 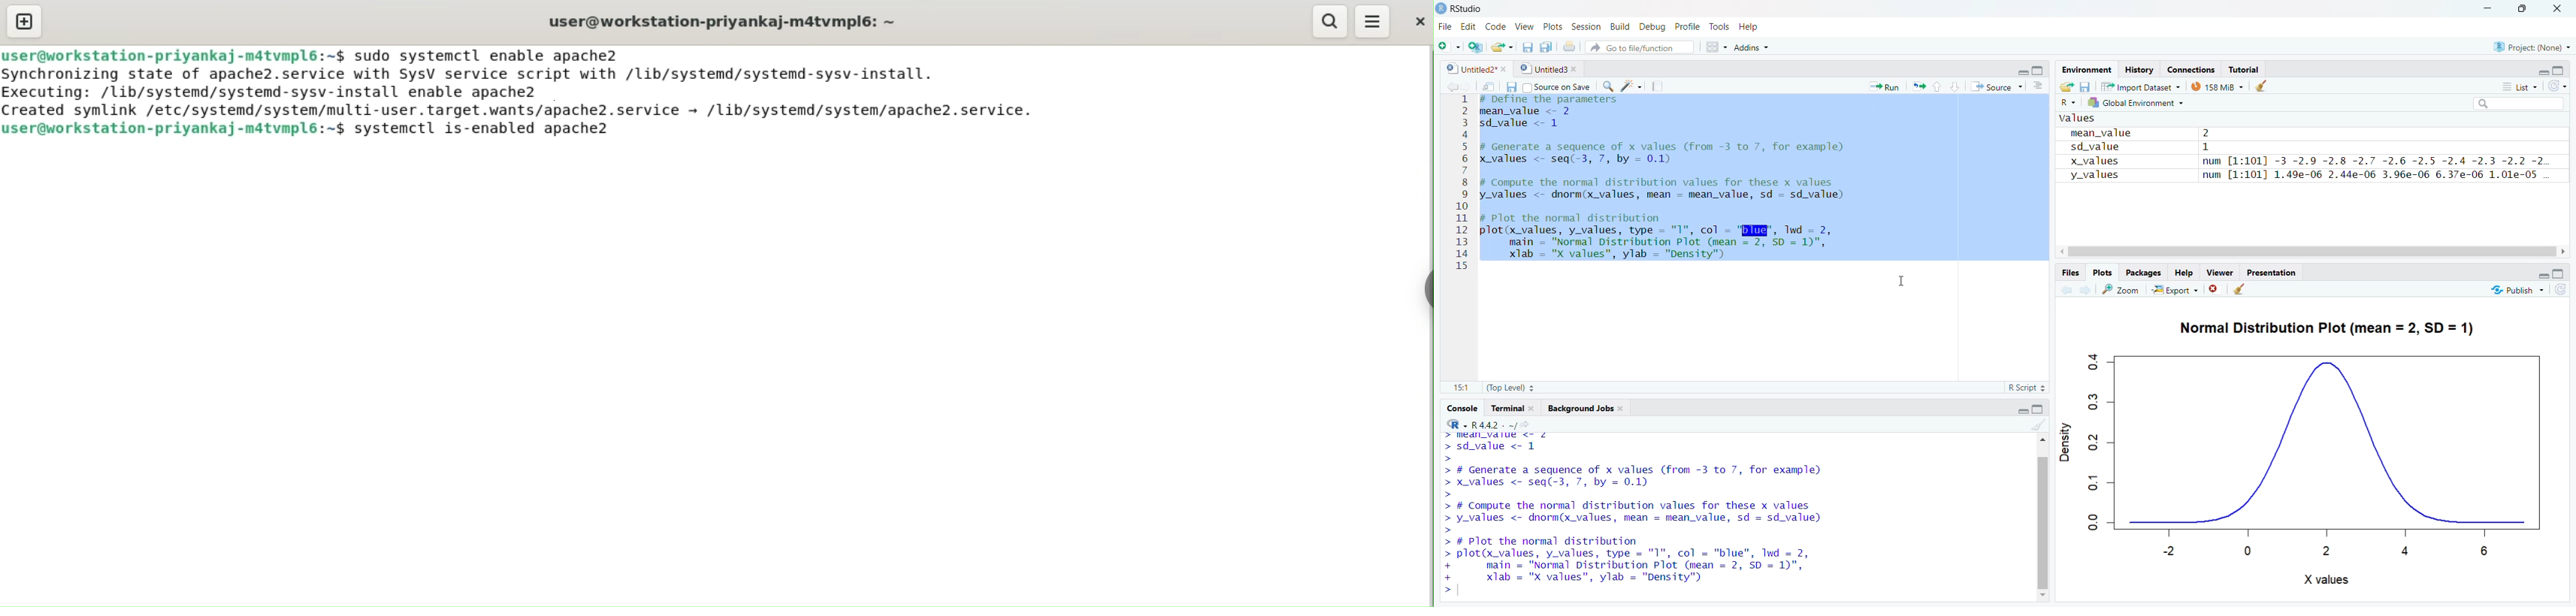 What do you see at coordinates (2542, 70) in the screenshot?
I see `Minimize/maximize` at bounding box center [2542, 70].